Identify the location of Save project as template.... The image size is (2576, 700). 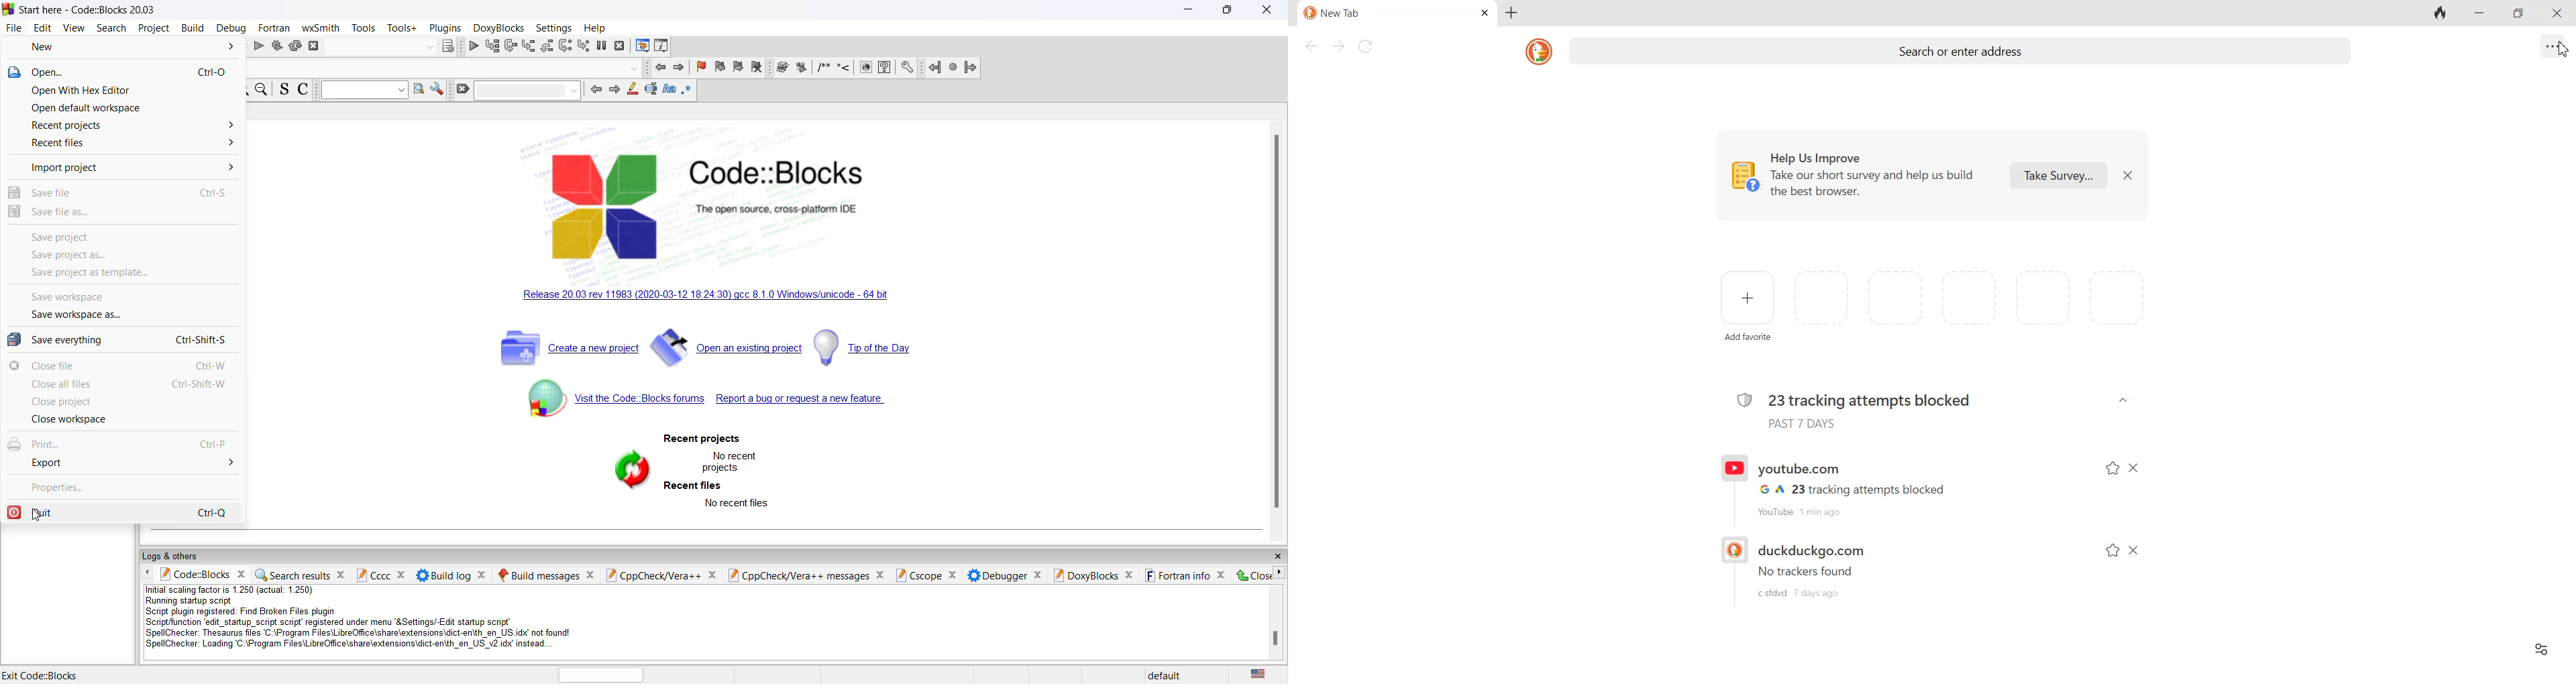
(88, 272).